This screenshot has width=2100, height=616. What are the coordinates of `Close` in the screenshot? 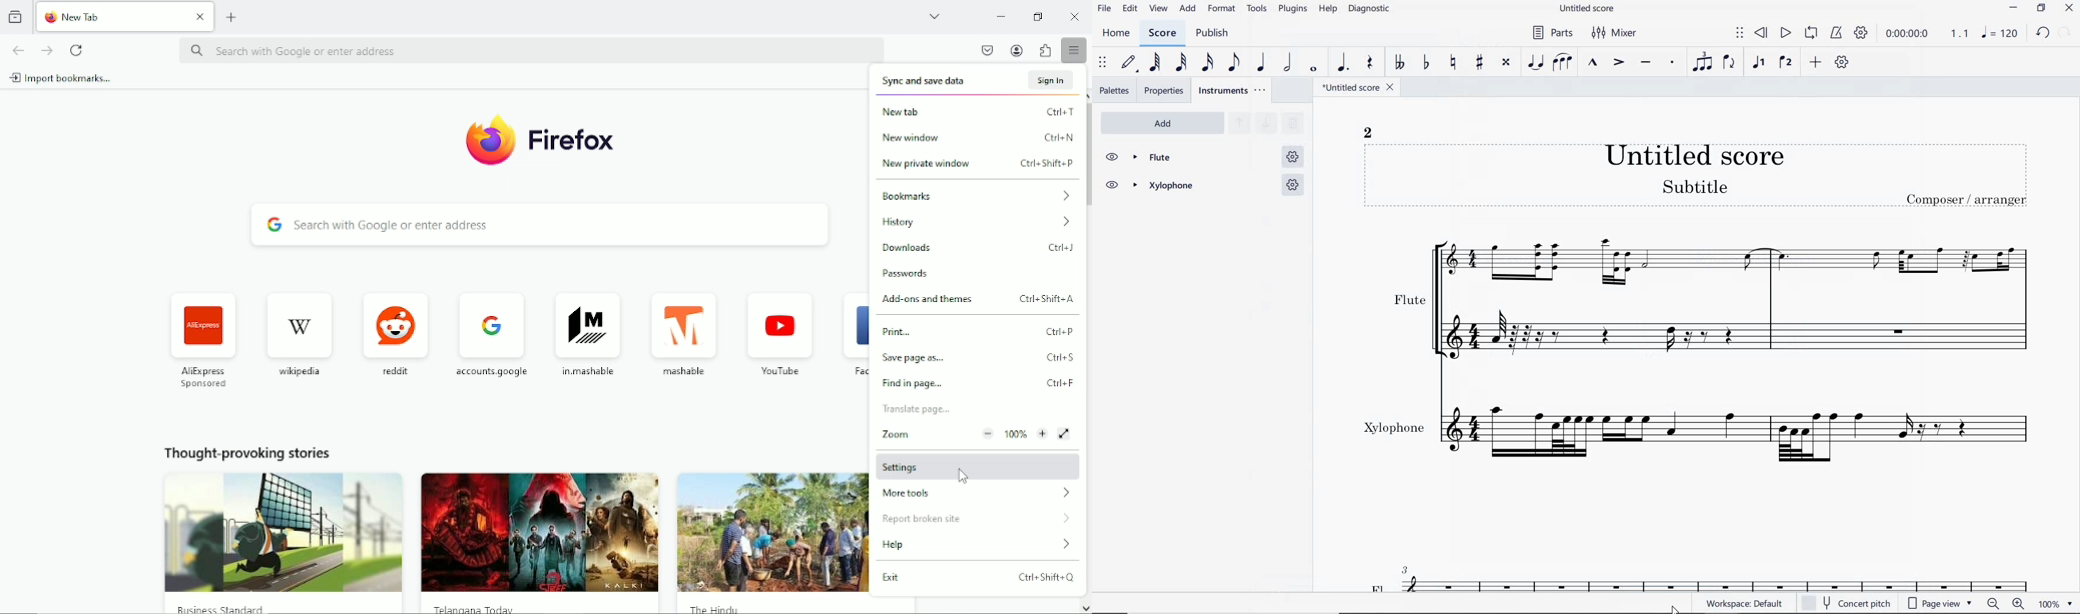 It's located at (1076, 15).